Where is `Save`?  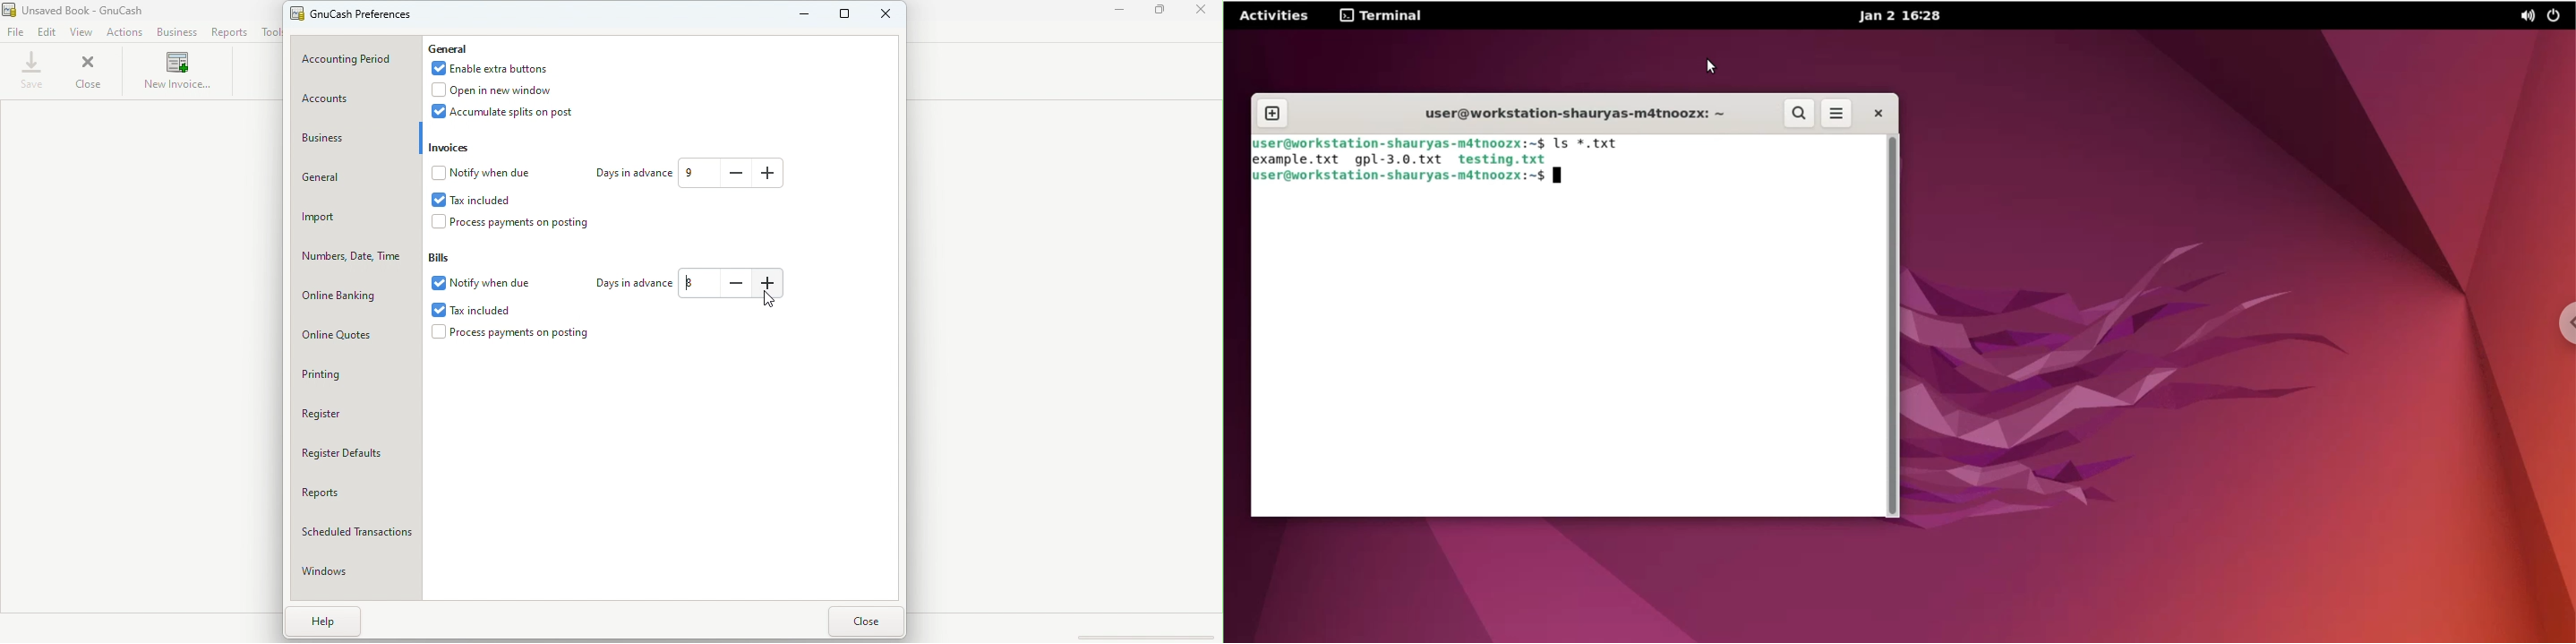
Save is located at coordinates (32, 71).